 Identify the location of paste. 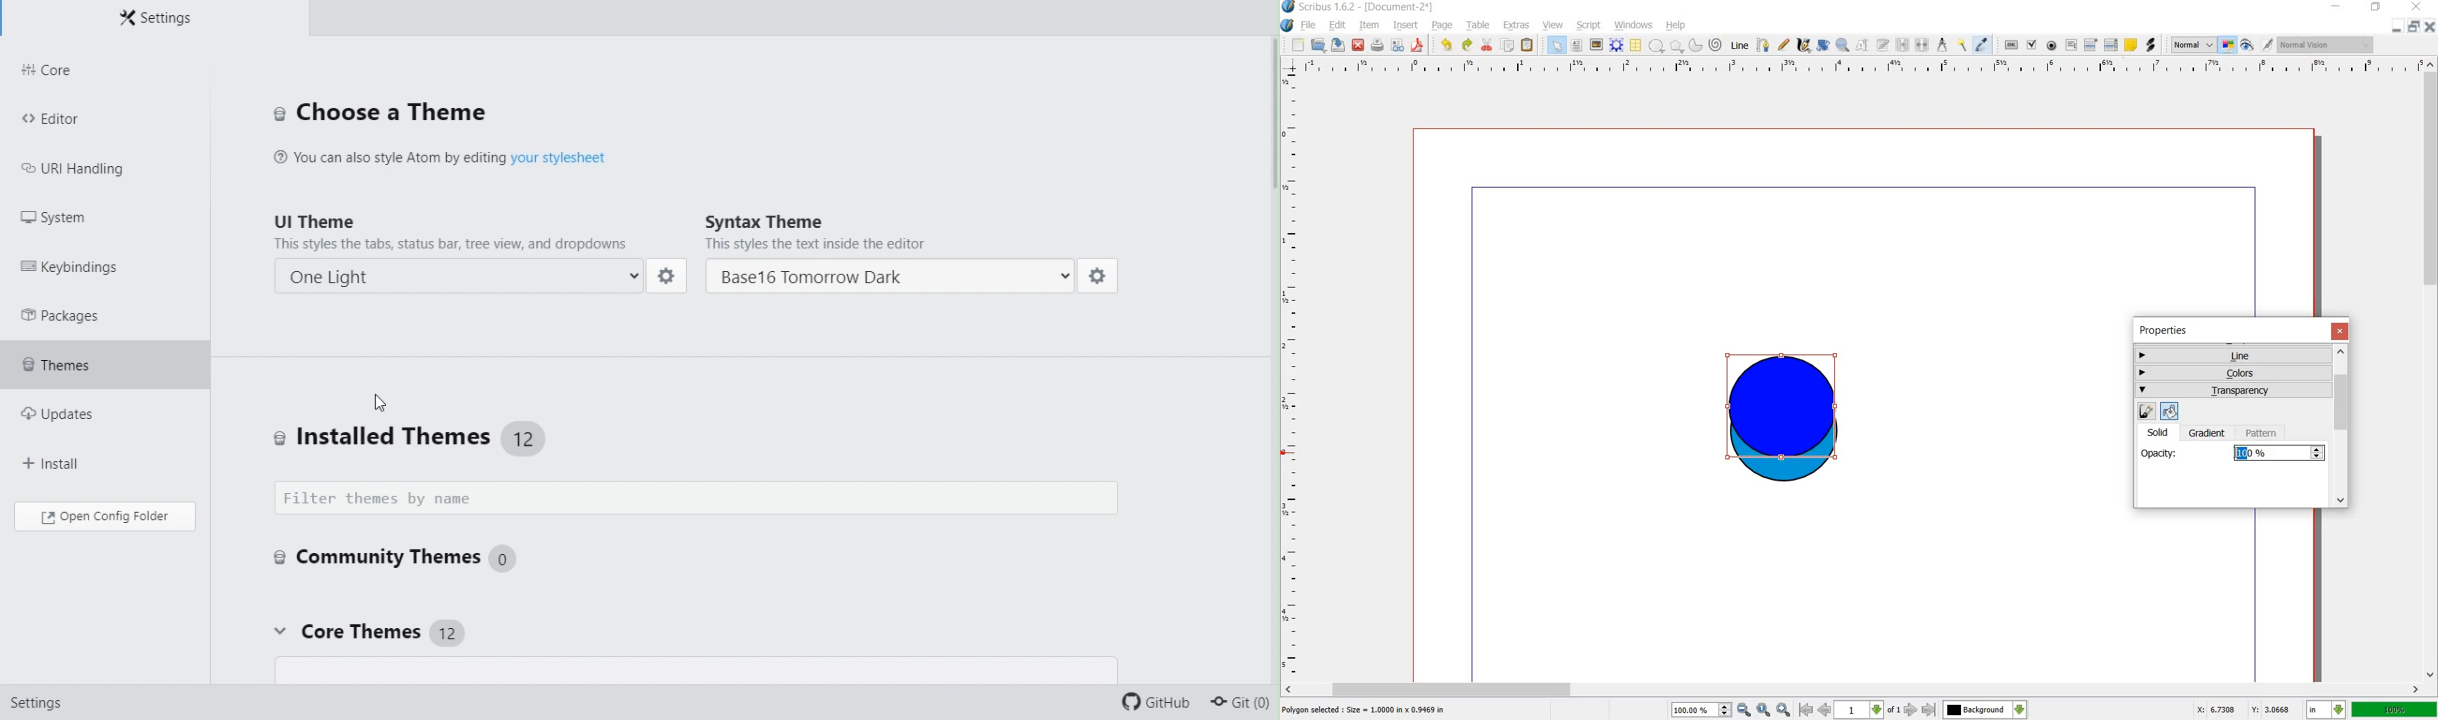
(1527, 45).